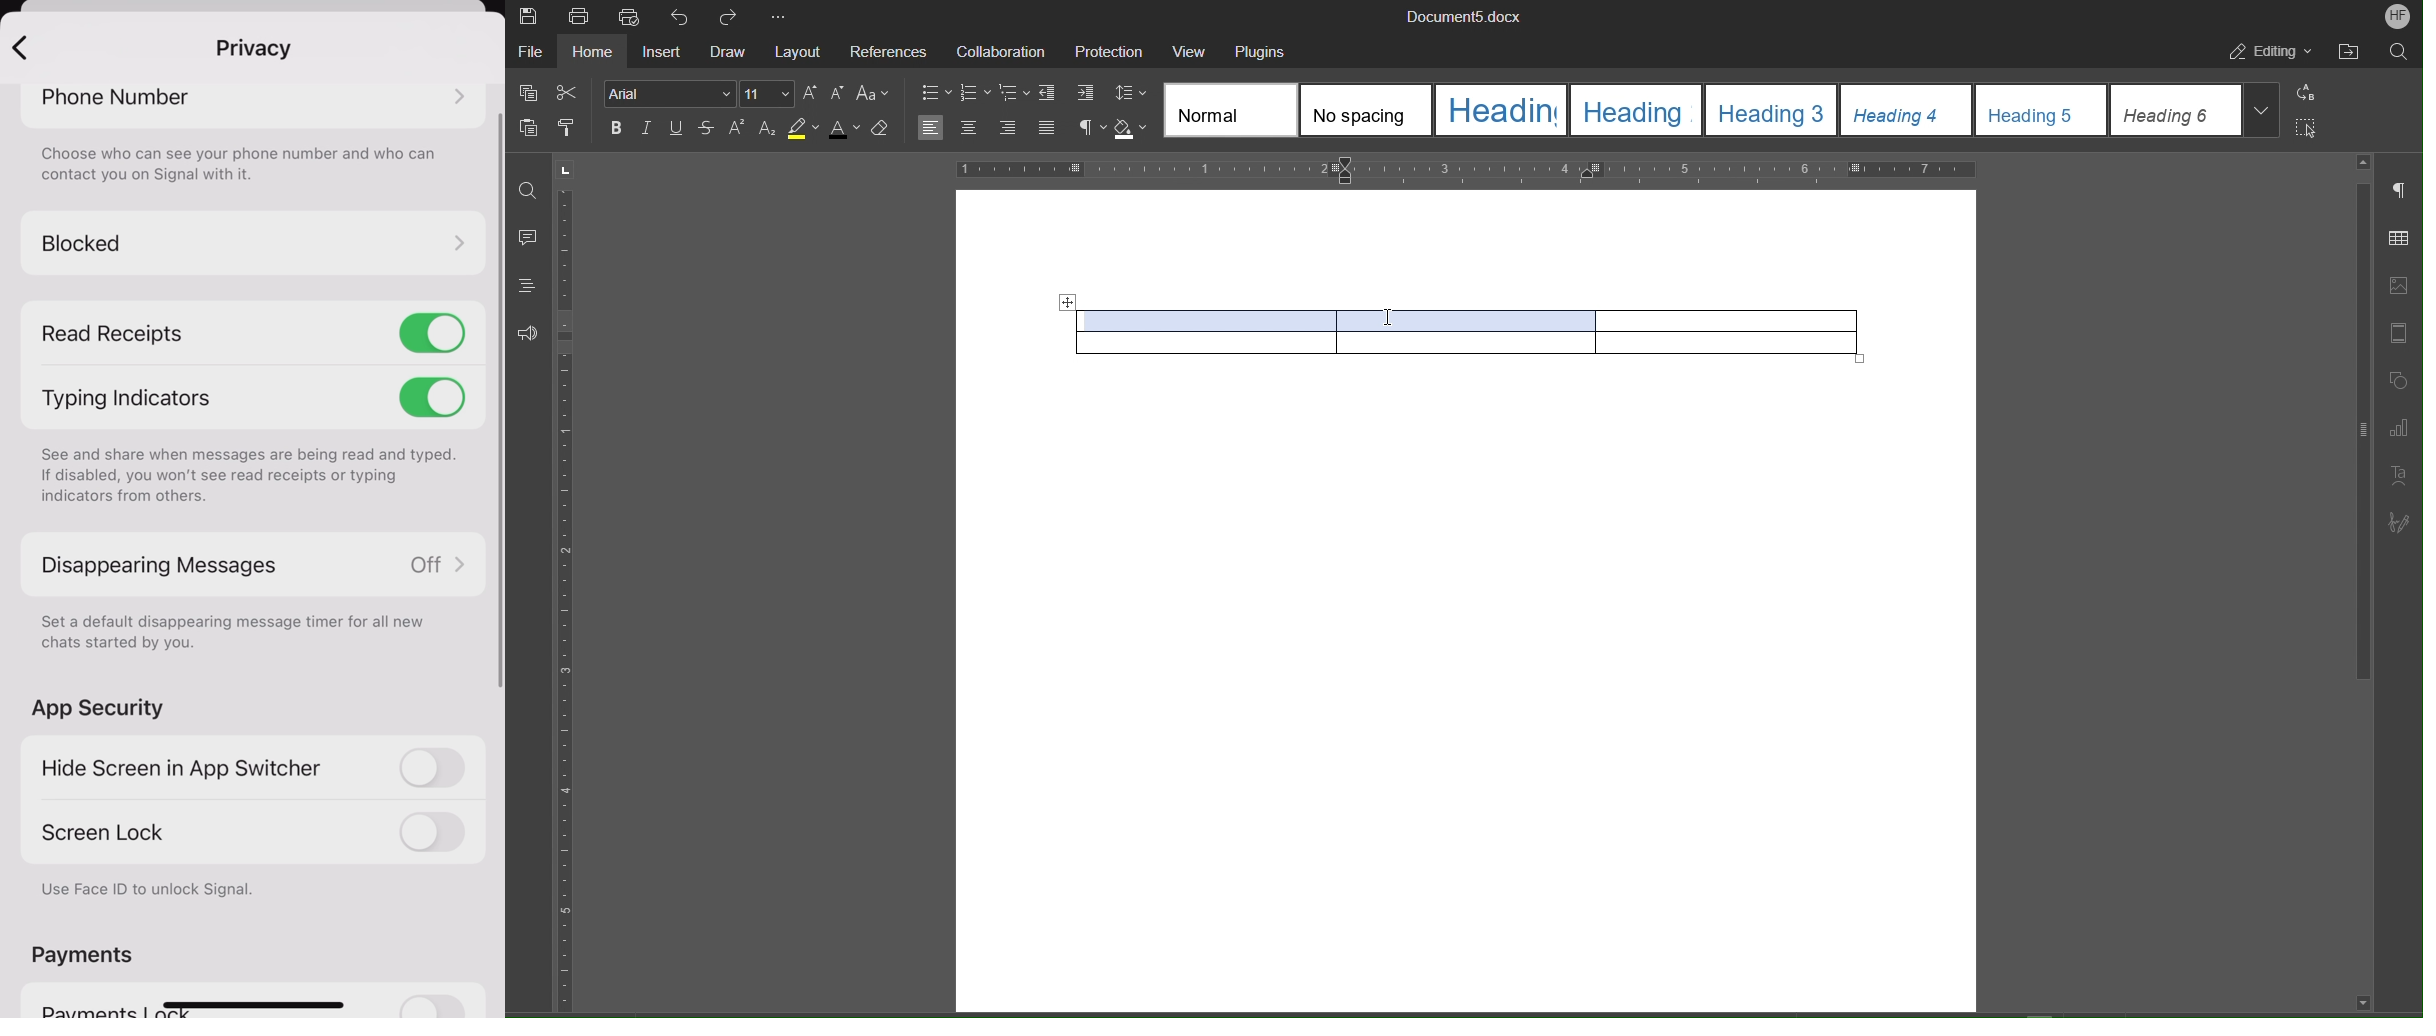 The height and width of the screenshot is (1036, 2436). Describe the element at coordinates (579, 17) in the screenshot. I see `Print` at that location.